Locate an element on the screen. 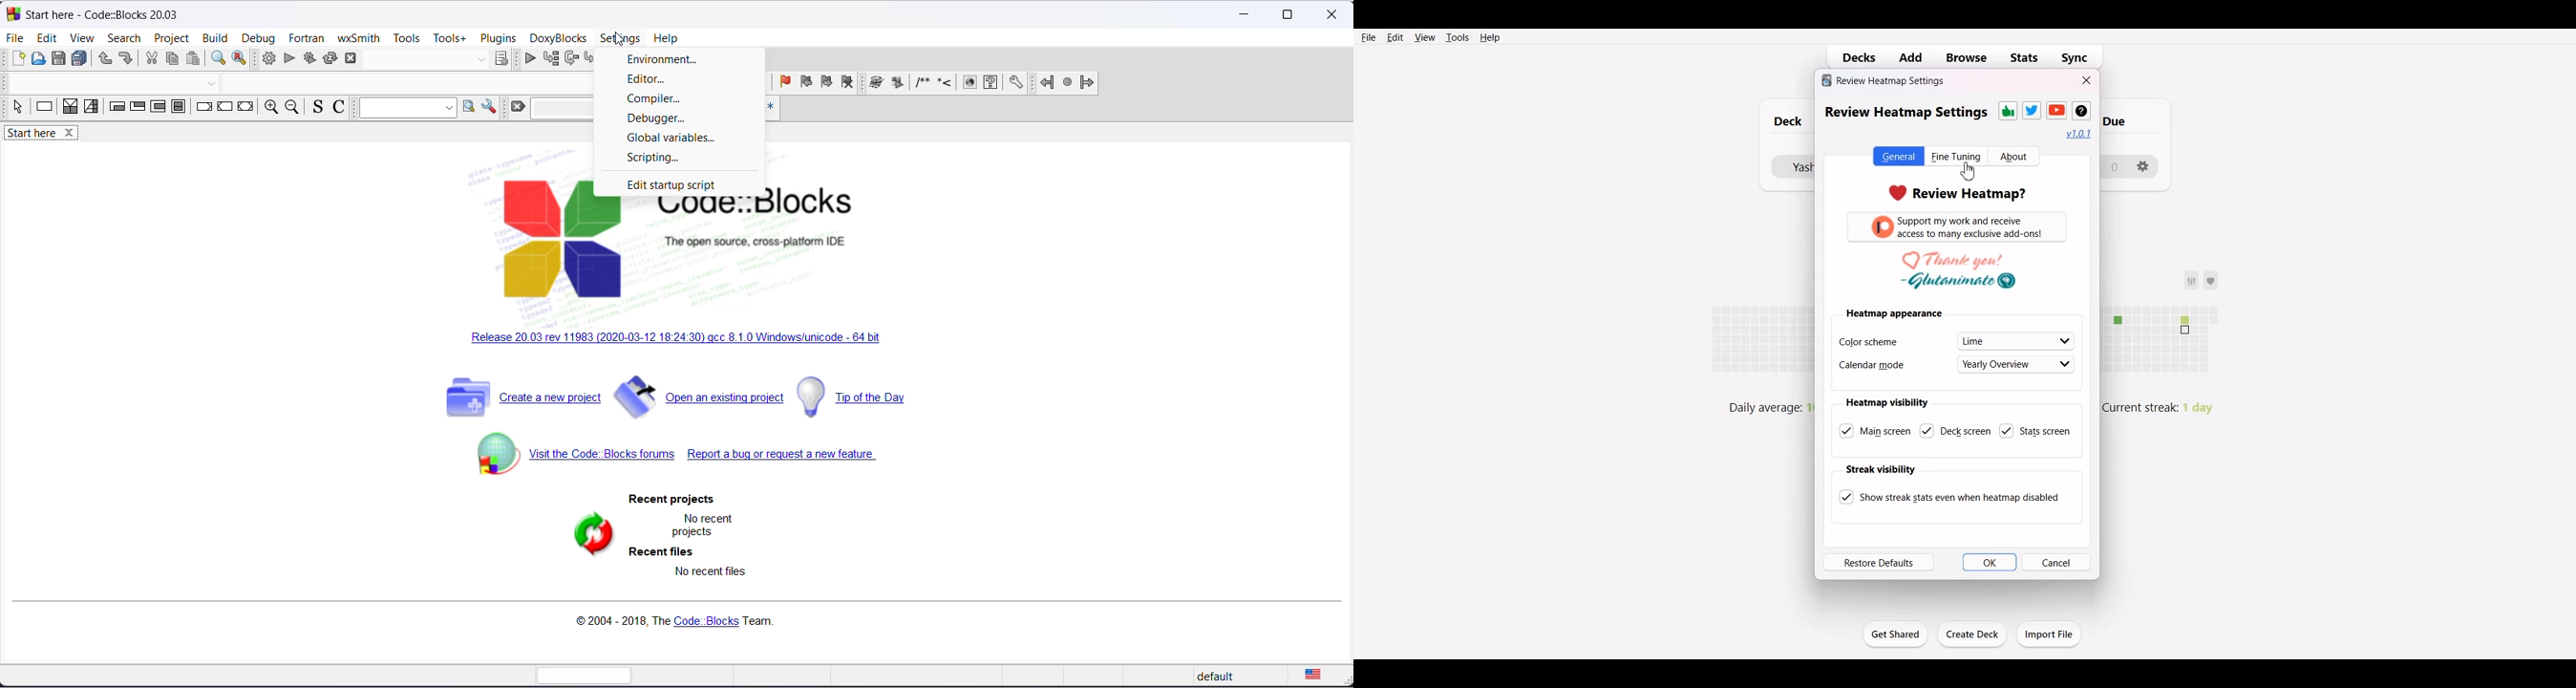 This screenshot has height=700, width=2576. Stats screen is located at coordinates (2037, 430).